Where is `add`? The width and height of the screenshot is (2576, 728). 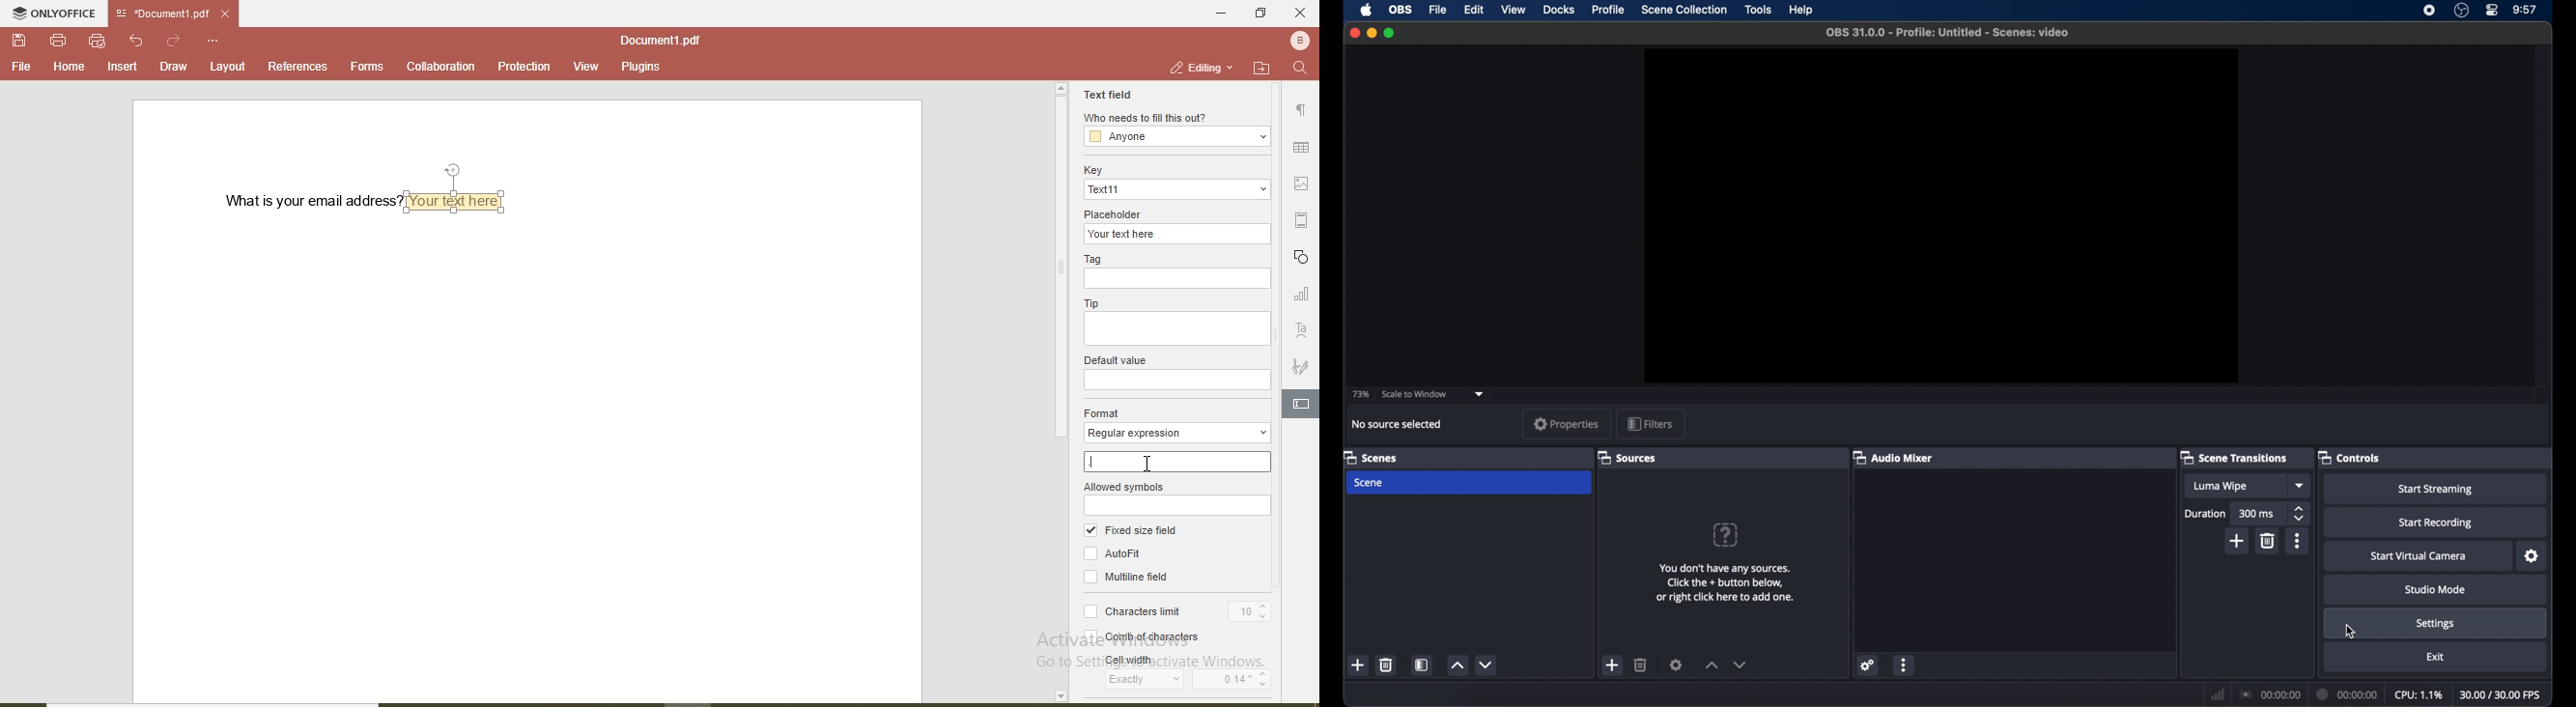 add is located at coordinates (1613, 665).